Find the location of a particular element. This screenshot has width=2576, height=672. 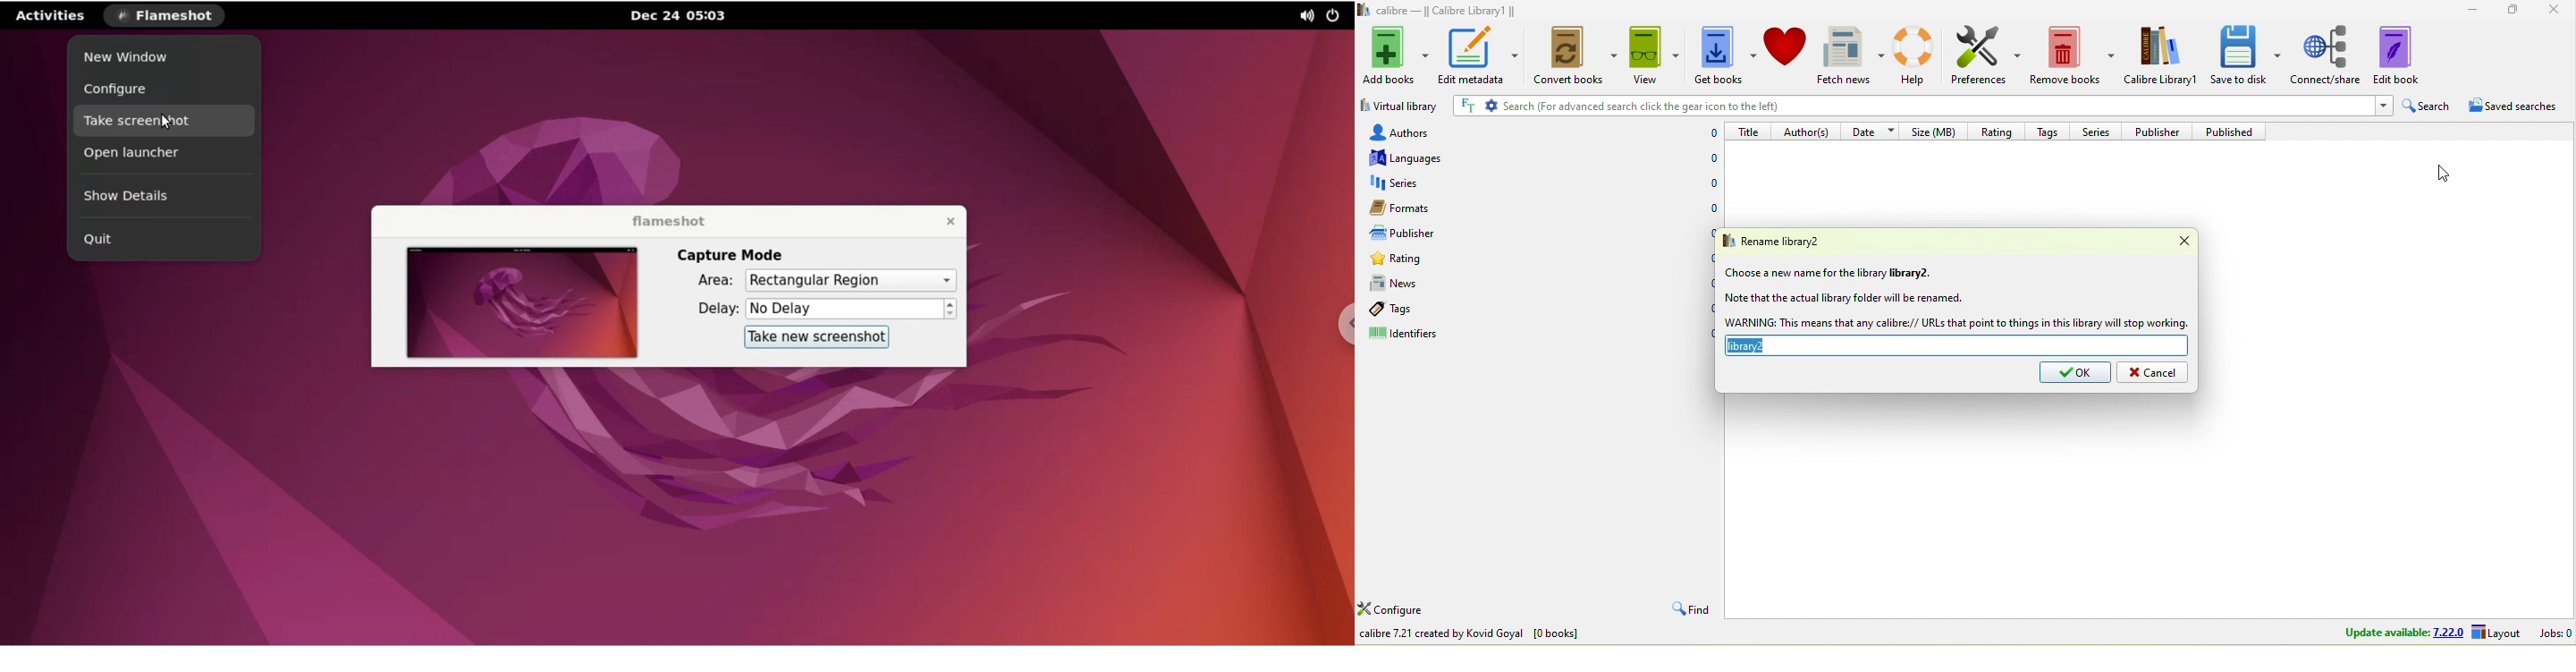

rename library 2 is located at coordinates (1788, 241).